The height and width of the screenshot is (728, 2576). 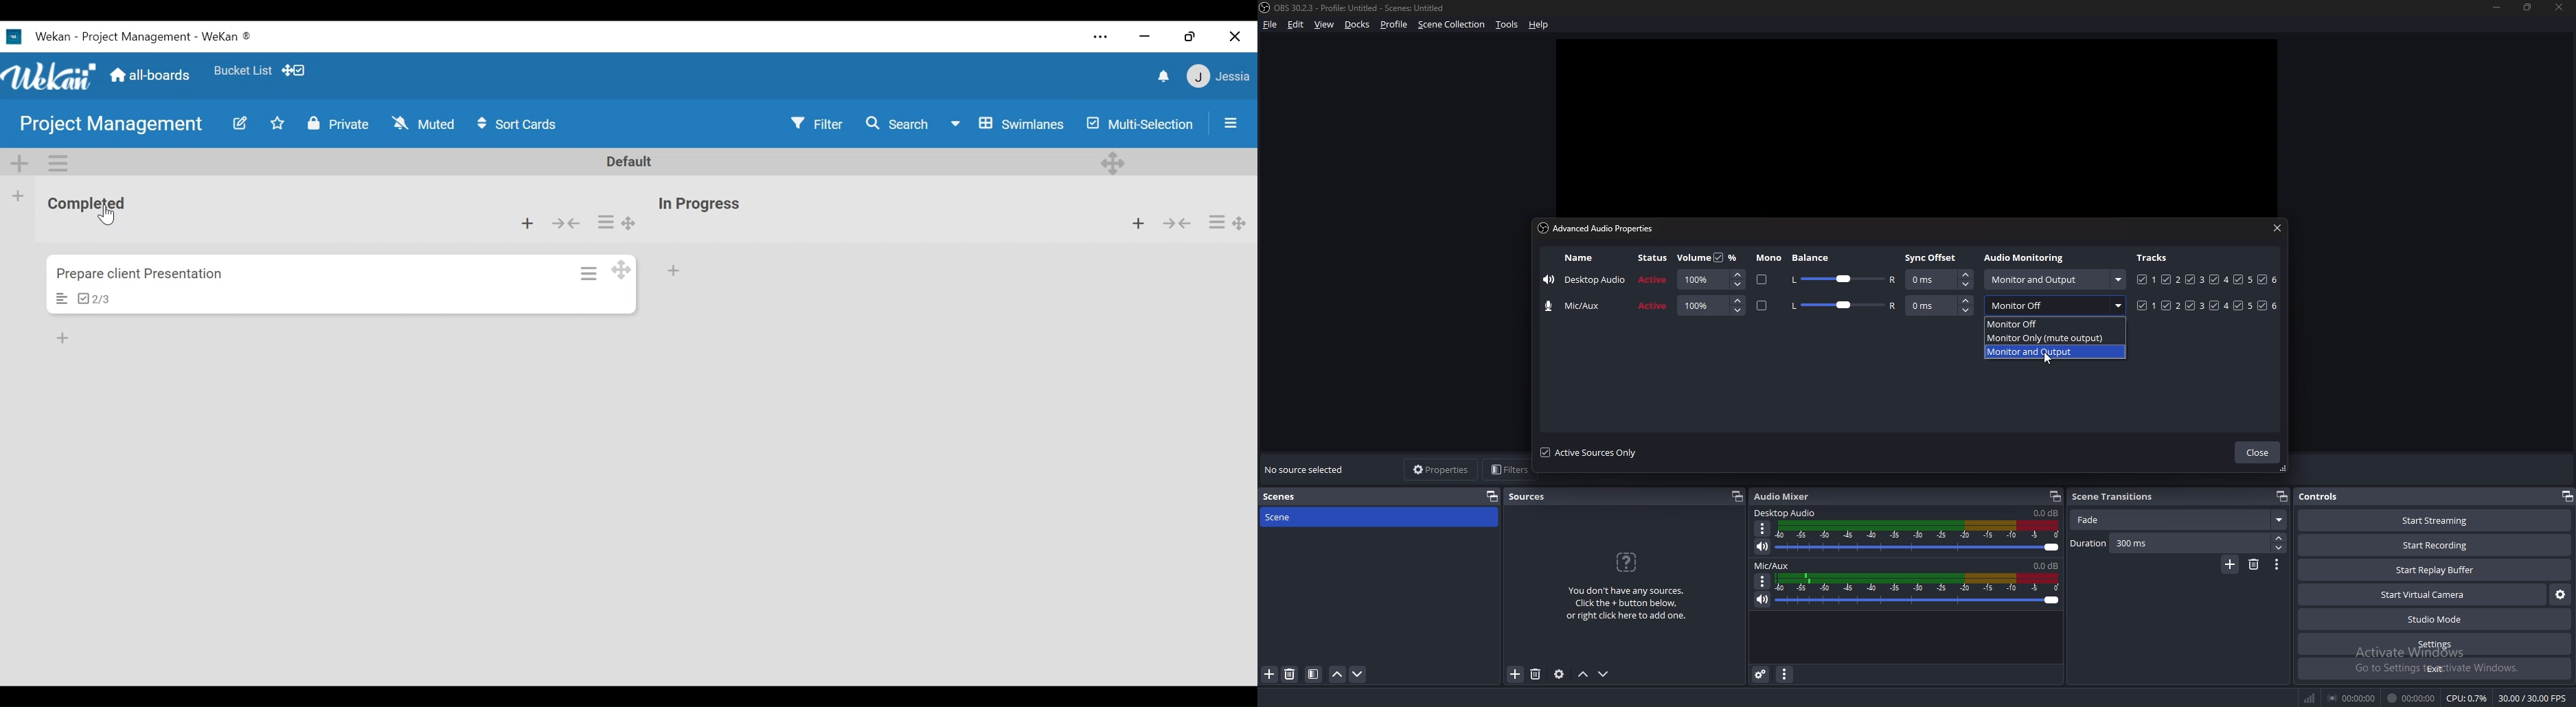 I want to click on scenes, so click(x=1293, y=496).